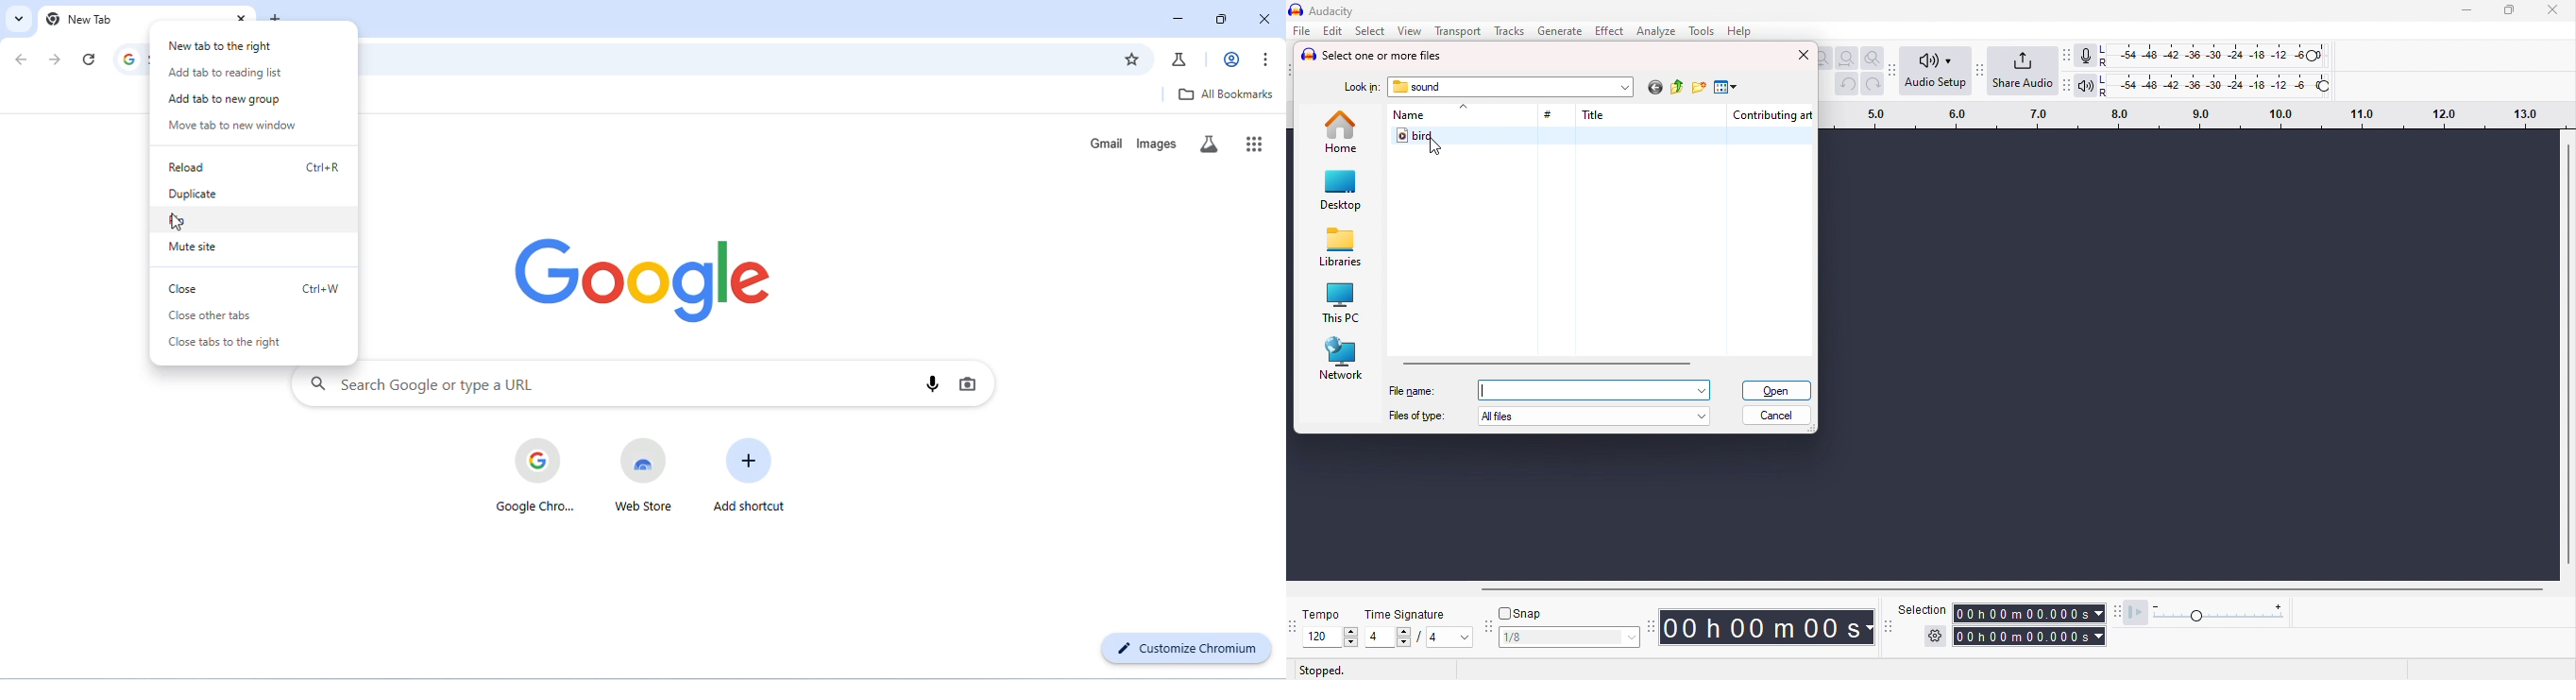  I want to click on close, so click(239, 17).